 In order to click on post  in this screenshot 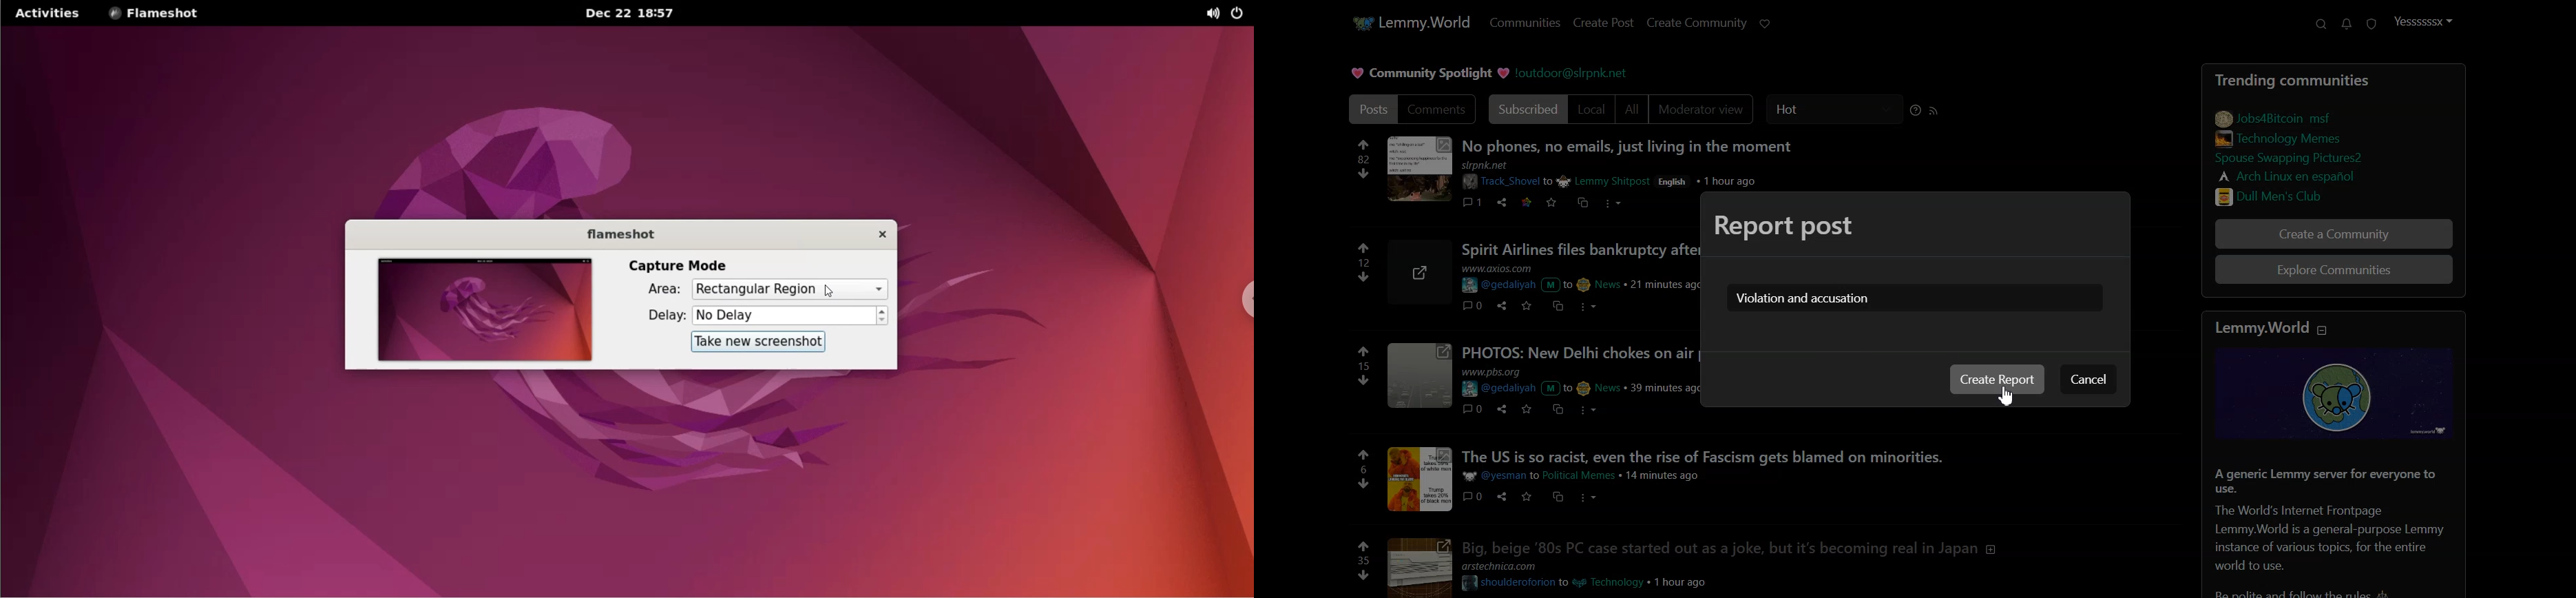, I will do `click(1580, 249)`.